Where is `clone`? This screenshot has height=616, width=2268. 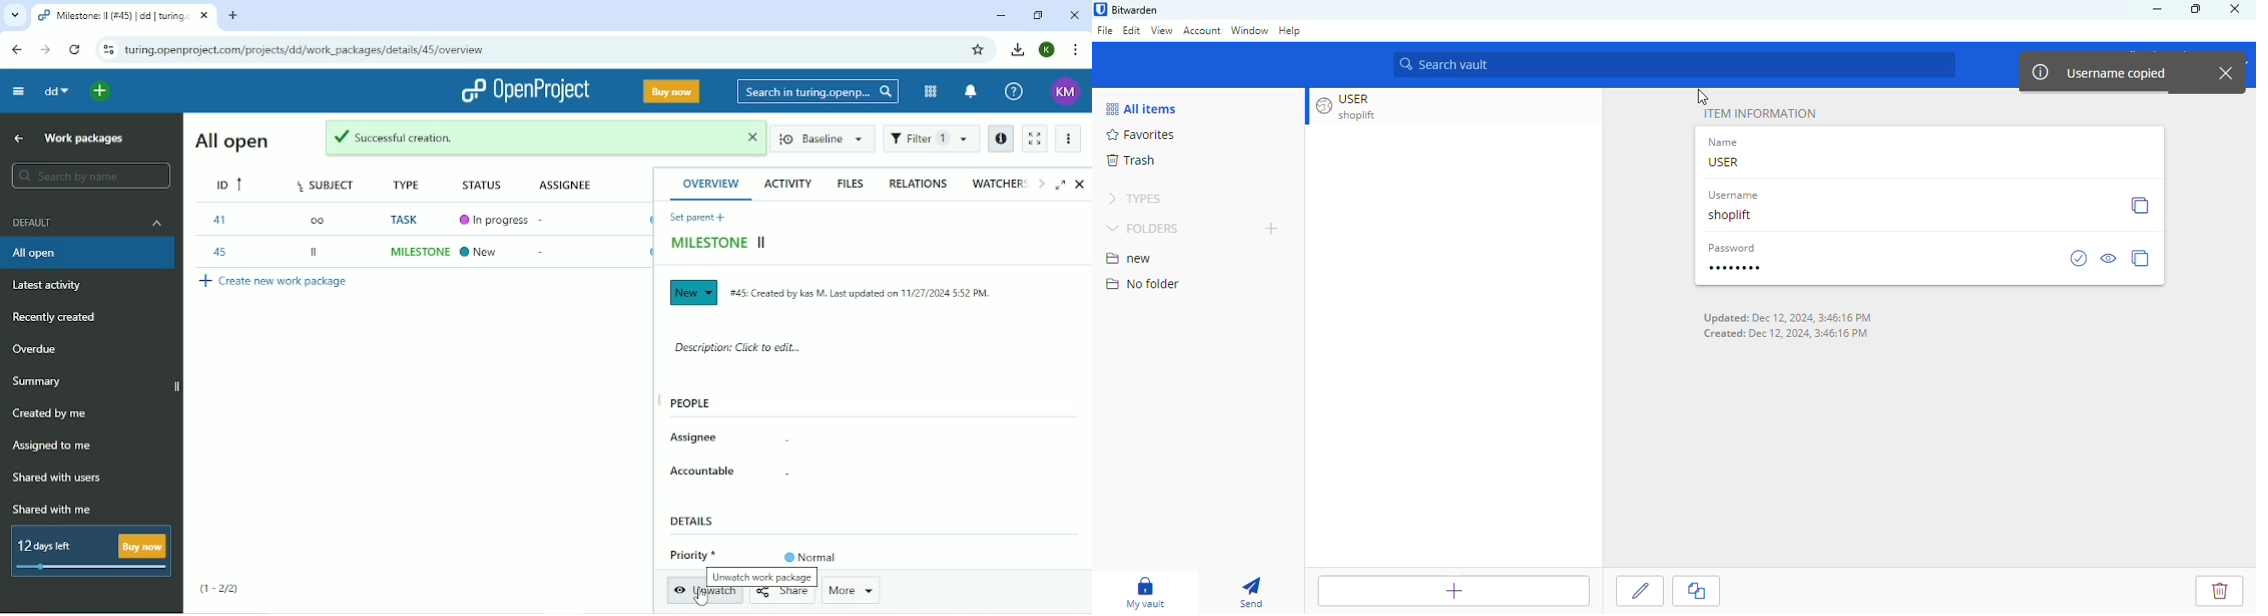 clone is located at coordinates (1702, 592).